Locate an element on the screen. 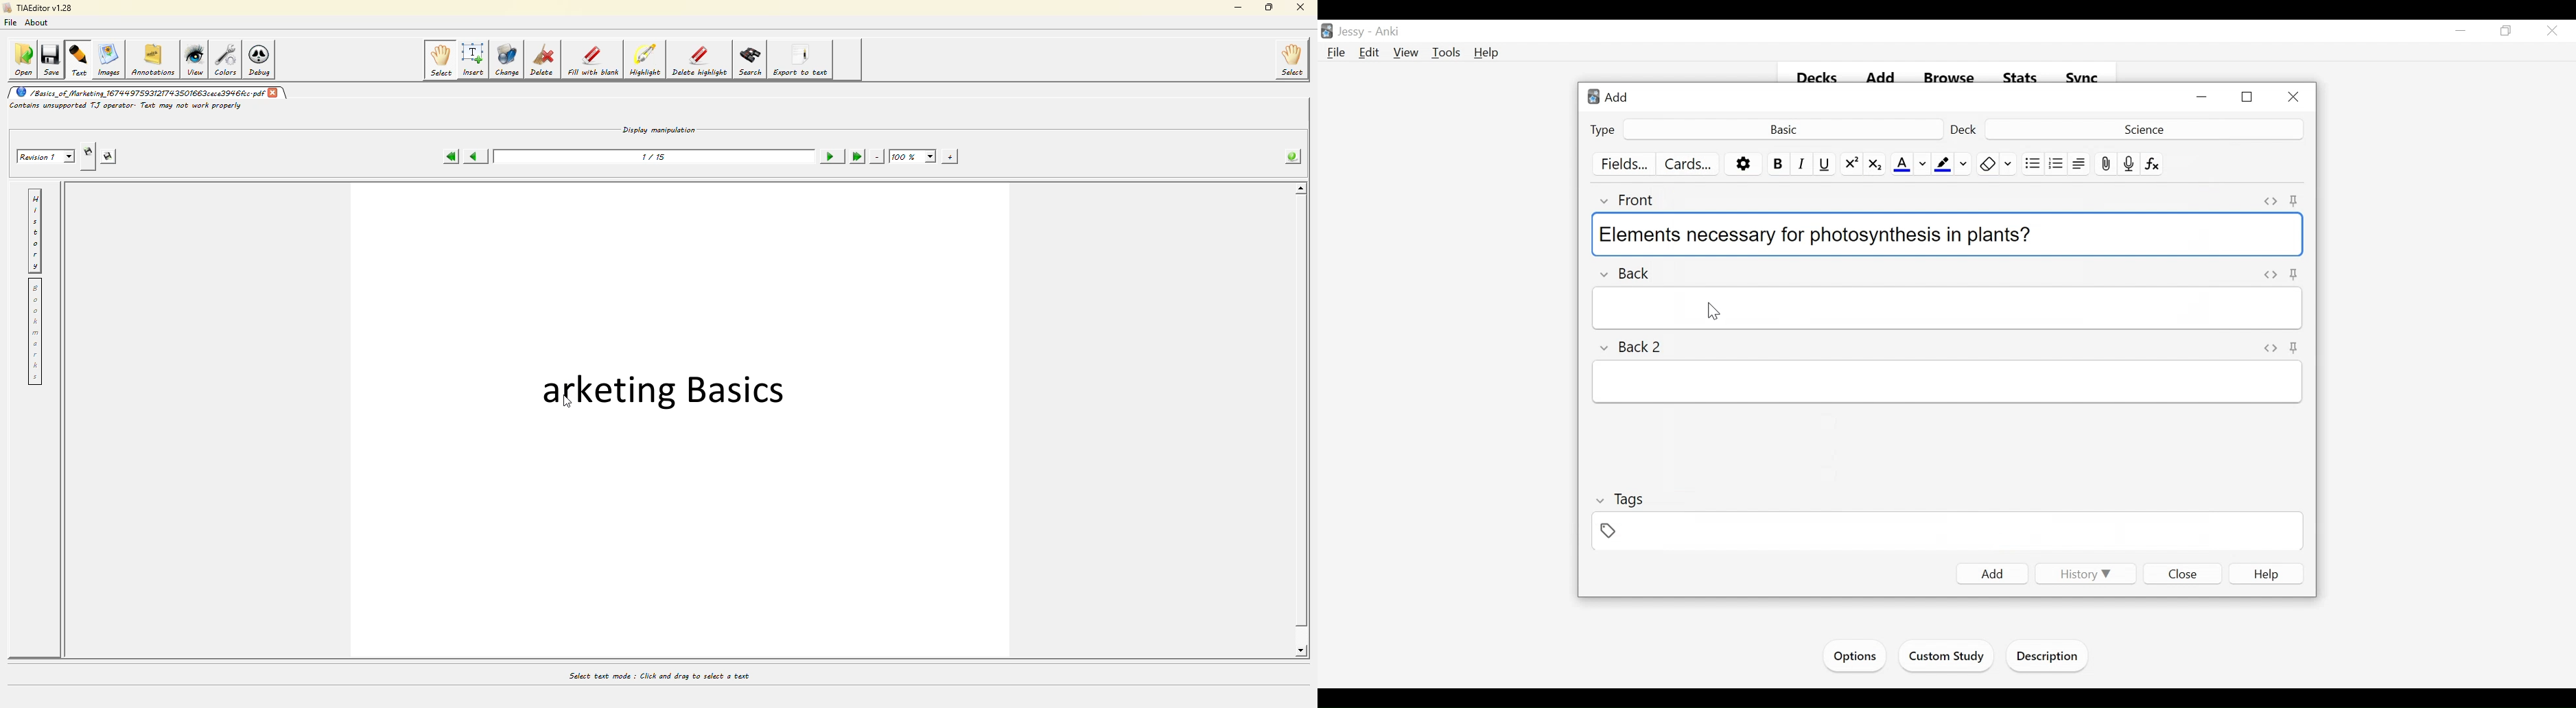 The image size is (2576, 728). Back 2 is located at coordinates (1637, 347).